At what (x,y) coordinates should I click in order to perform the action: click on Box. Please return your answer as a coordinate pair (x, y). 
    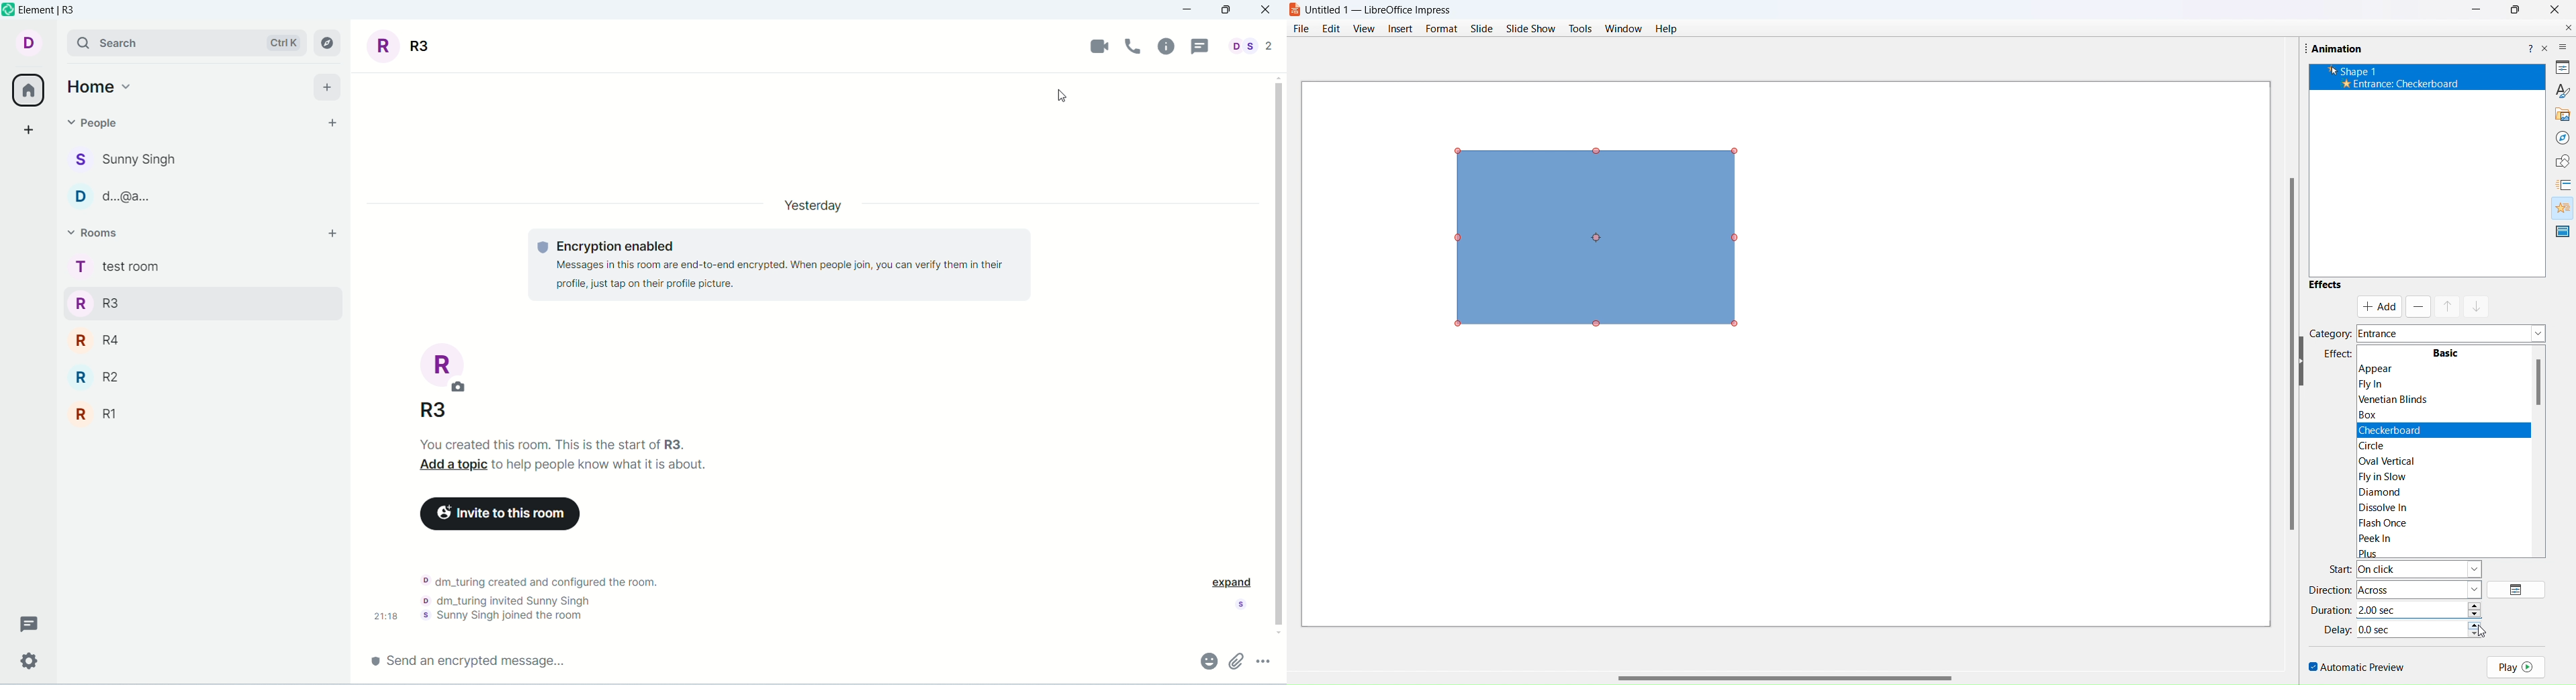
    Looking at the image, I should click on (2374, 414).